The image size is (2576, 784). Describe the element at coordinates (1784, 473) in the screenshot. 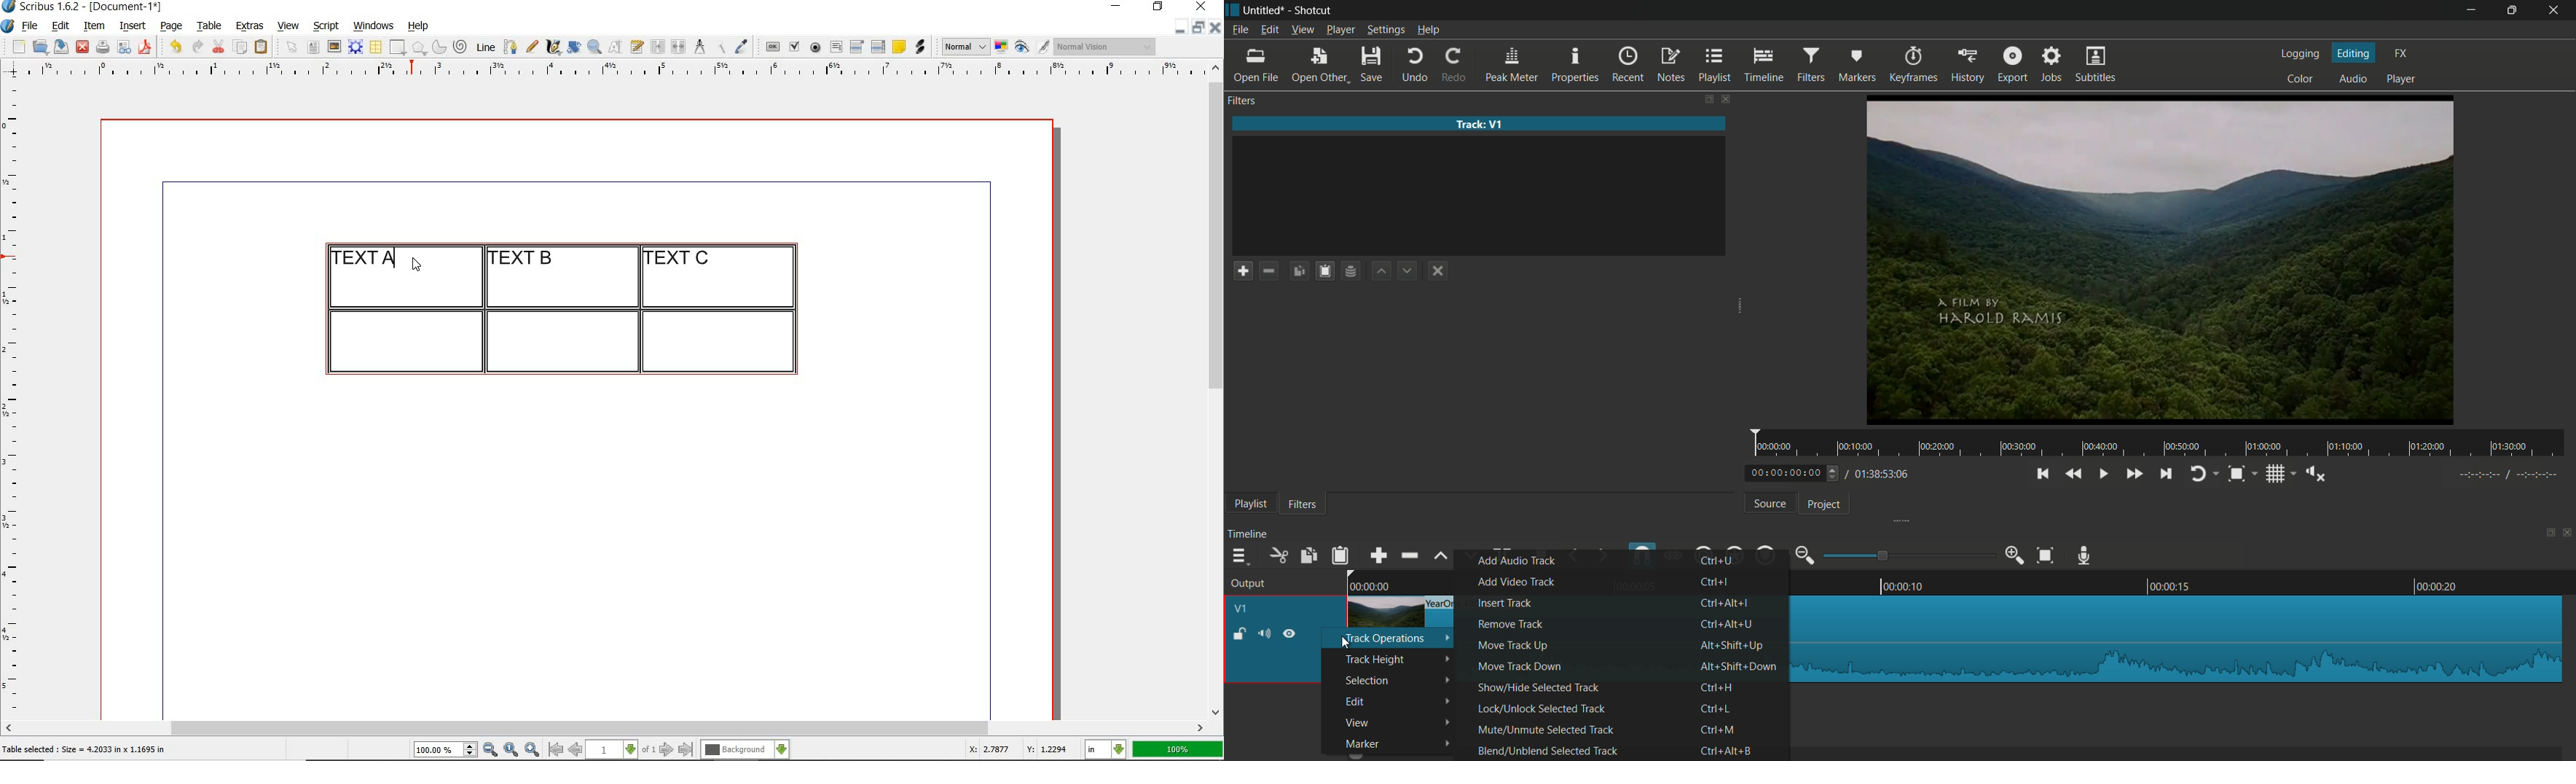

I see `current time` at that location.